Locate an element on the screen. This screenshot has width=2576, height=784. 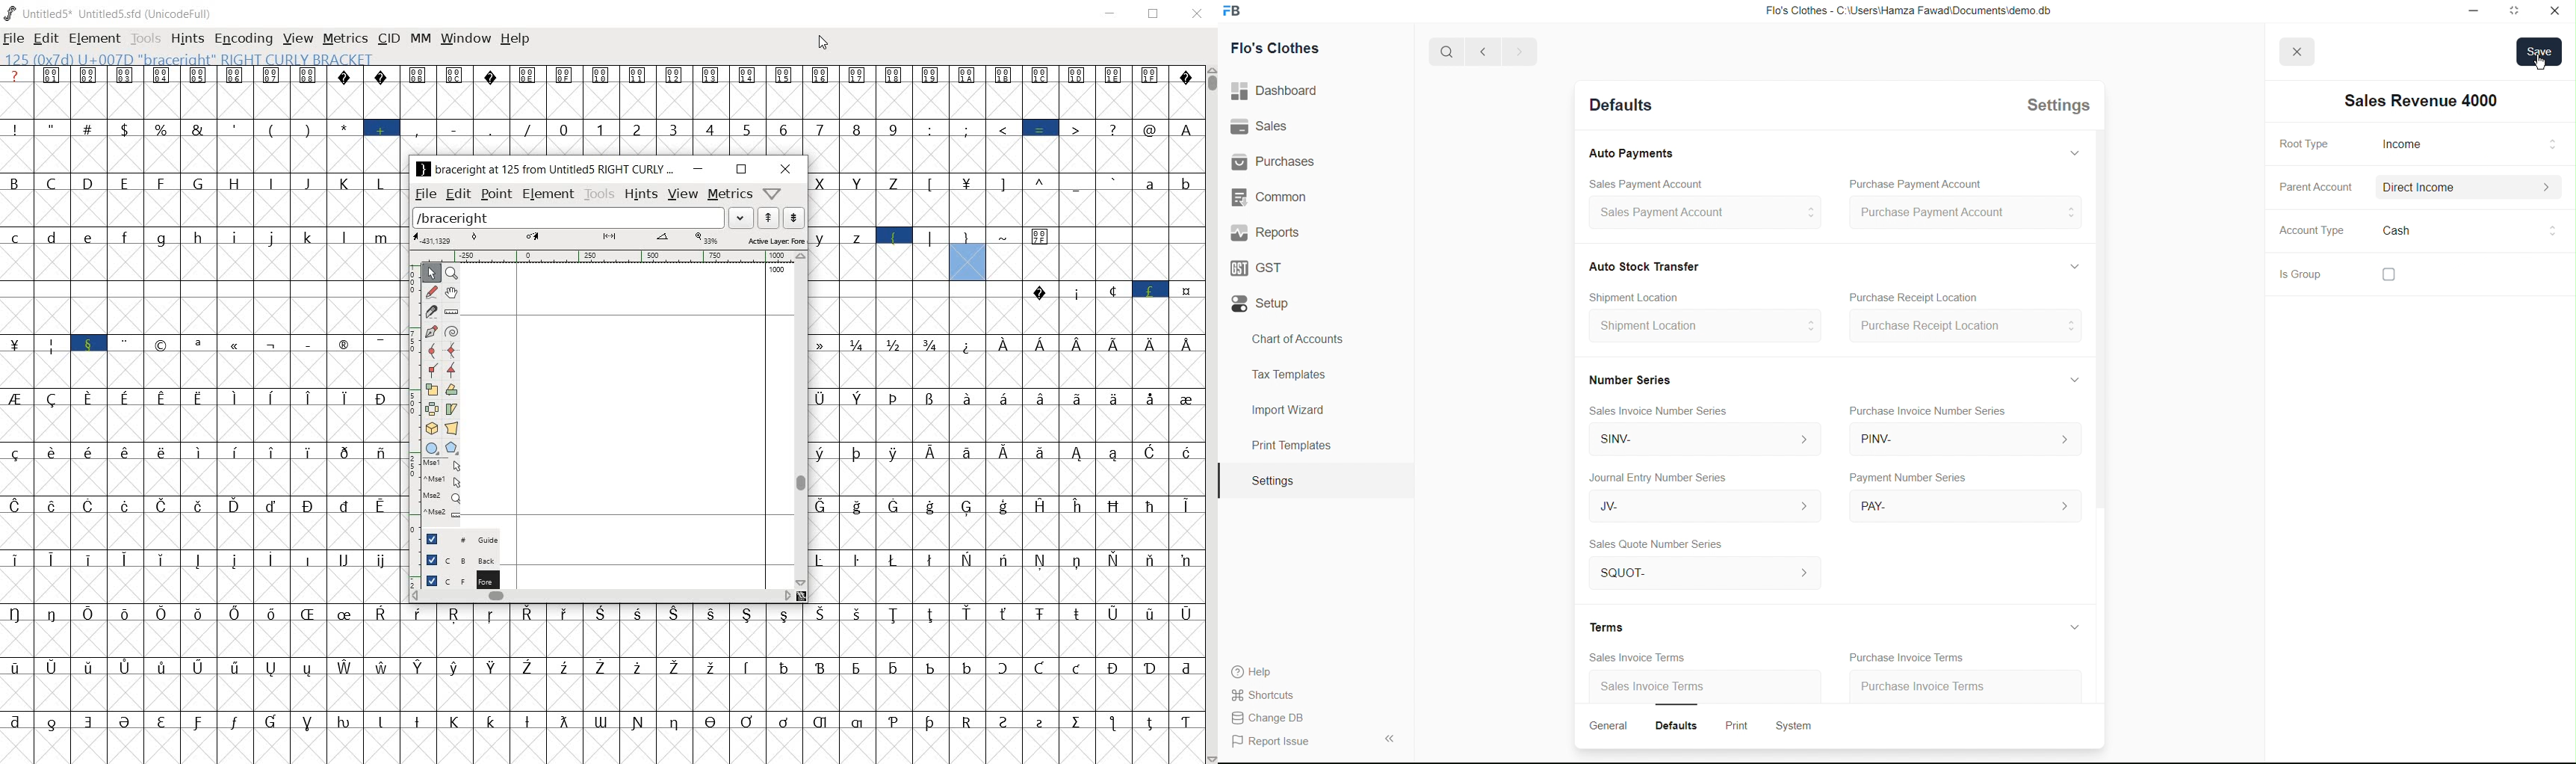
Journal Entry Number Series is located at coordinates (1660, 475).